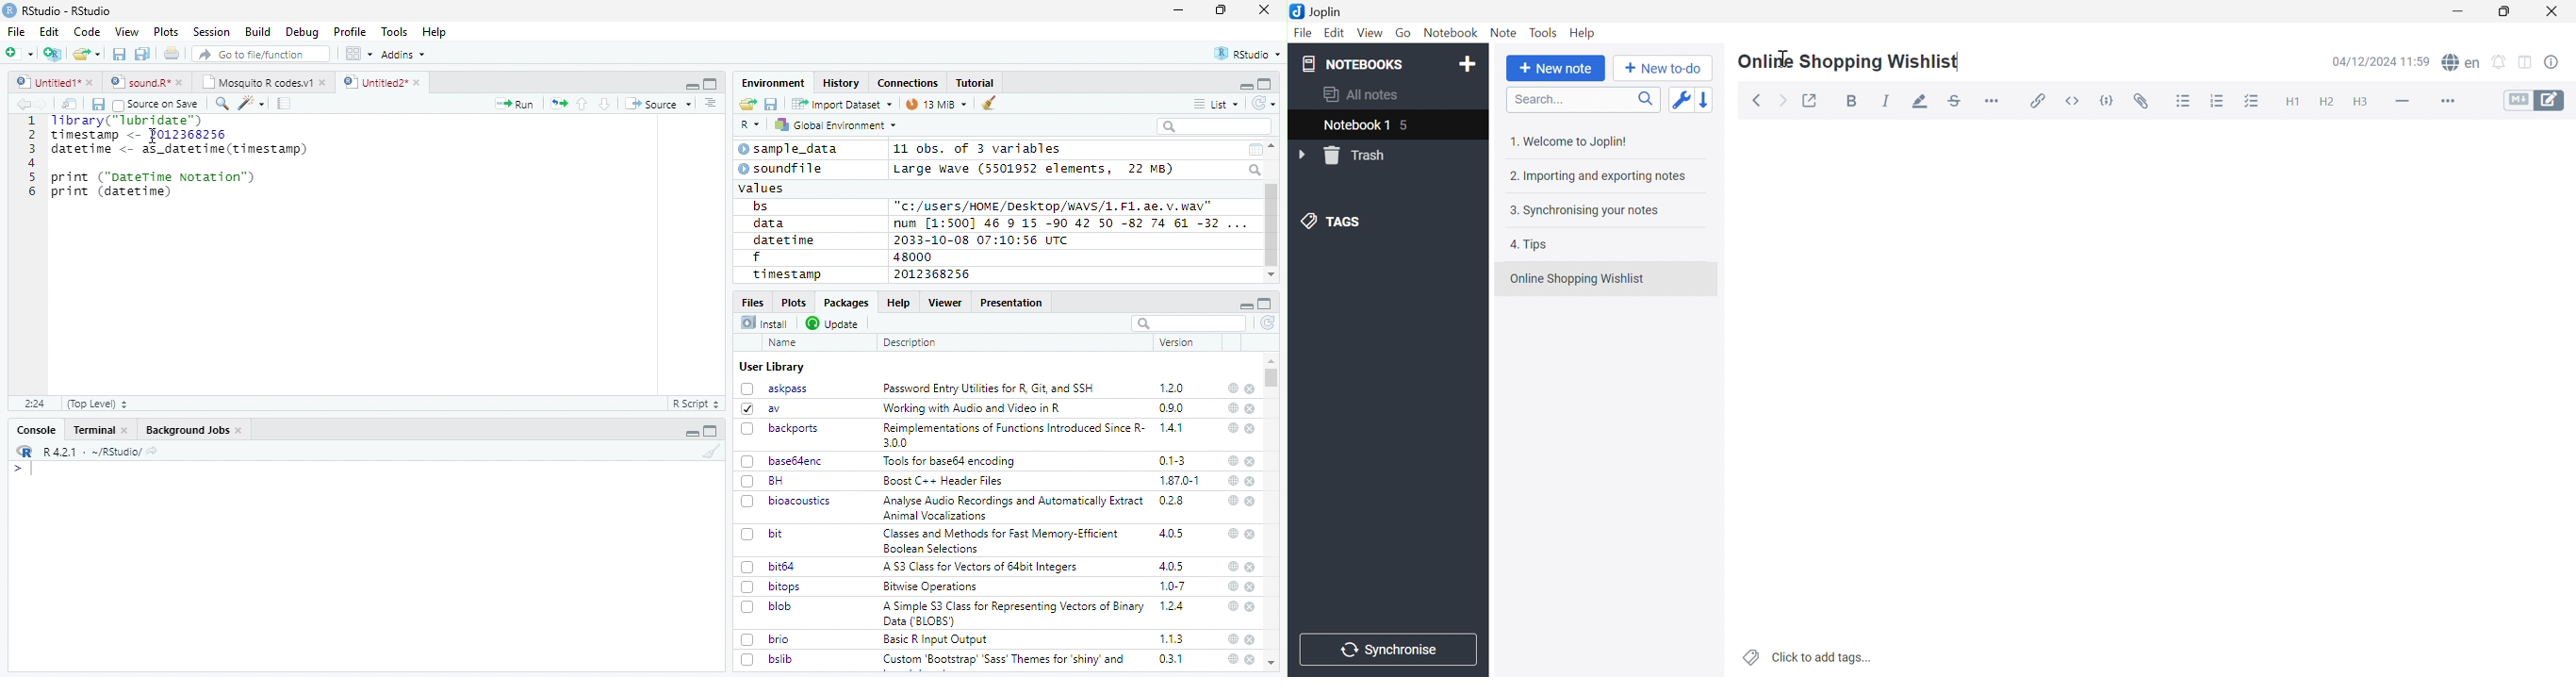  What do you see at coordinates (1187, 322) in the screenshot?
I see `search bar` at bounding box center [1187, 322].